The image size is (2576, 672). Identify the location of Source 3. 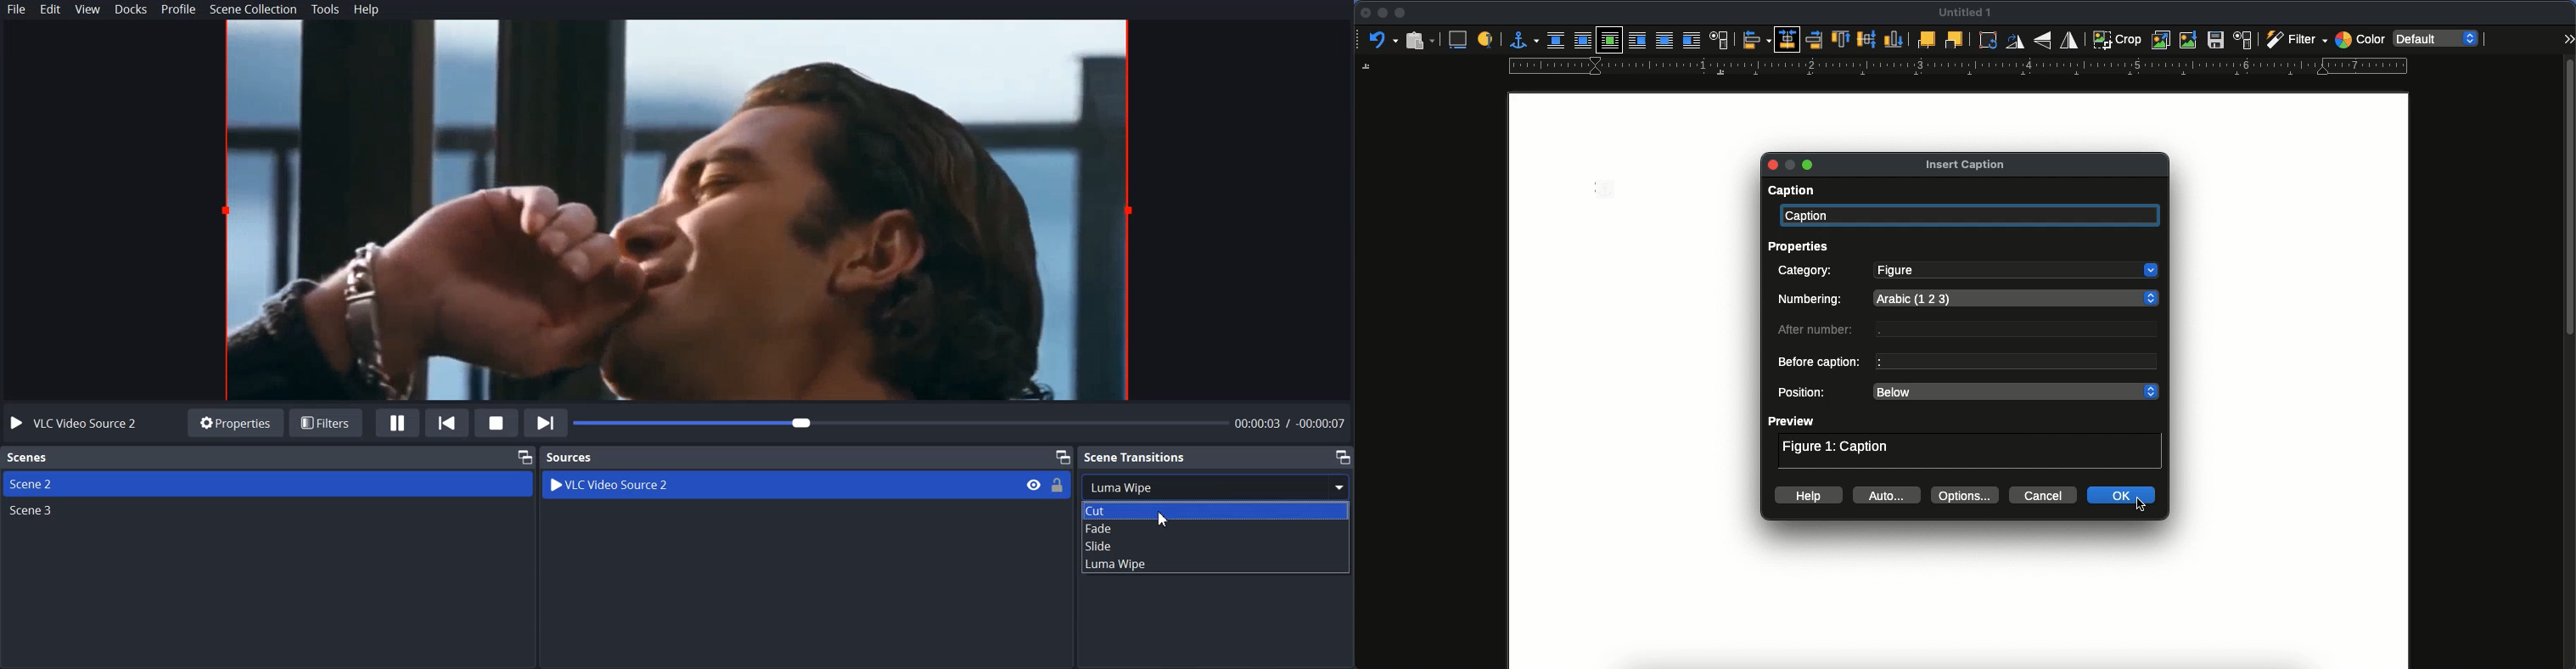
(267, 513).